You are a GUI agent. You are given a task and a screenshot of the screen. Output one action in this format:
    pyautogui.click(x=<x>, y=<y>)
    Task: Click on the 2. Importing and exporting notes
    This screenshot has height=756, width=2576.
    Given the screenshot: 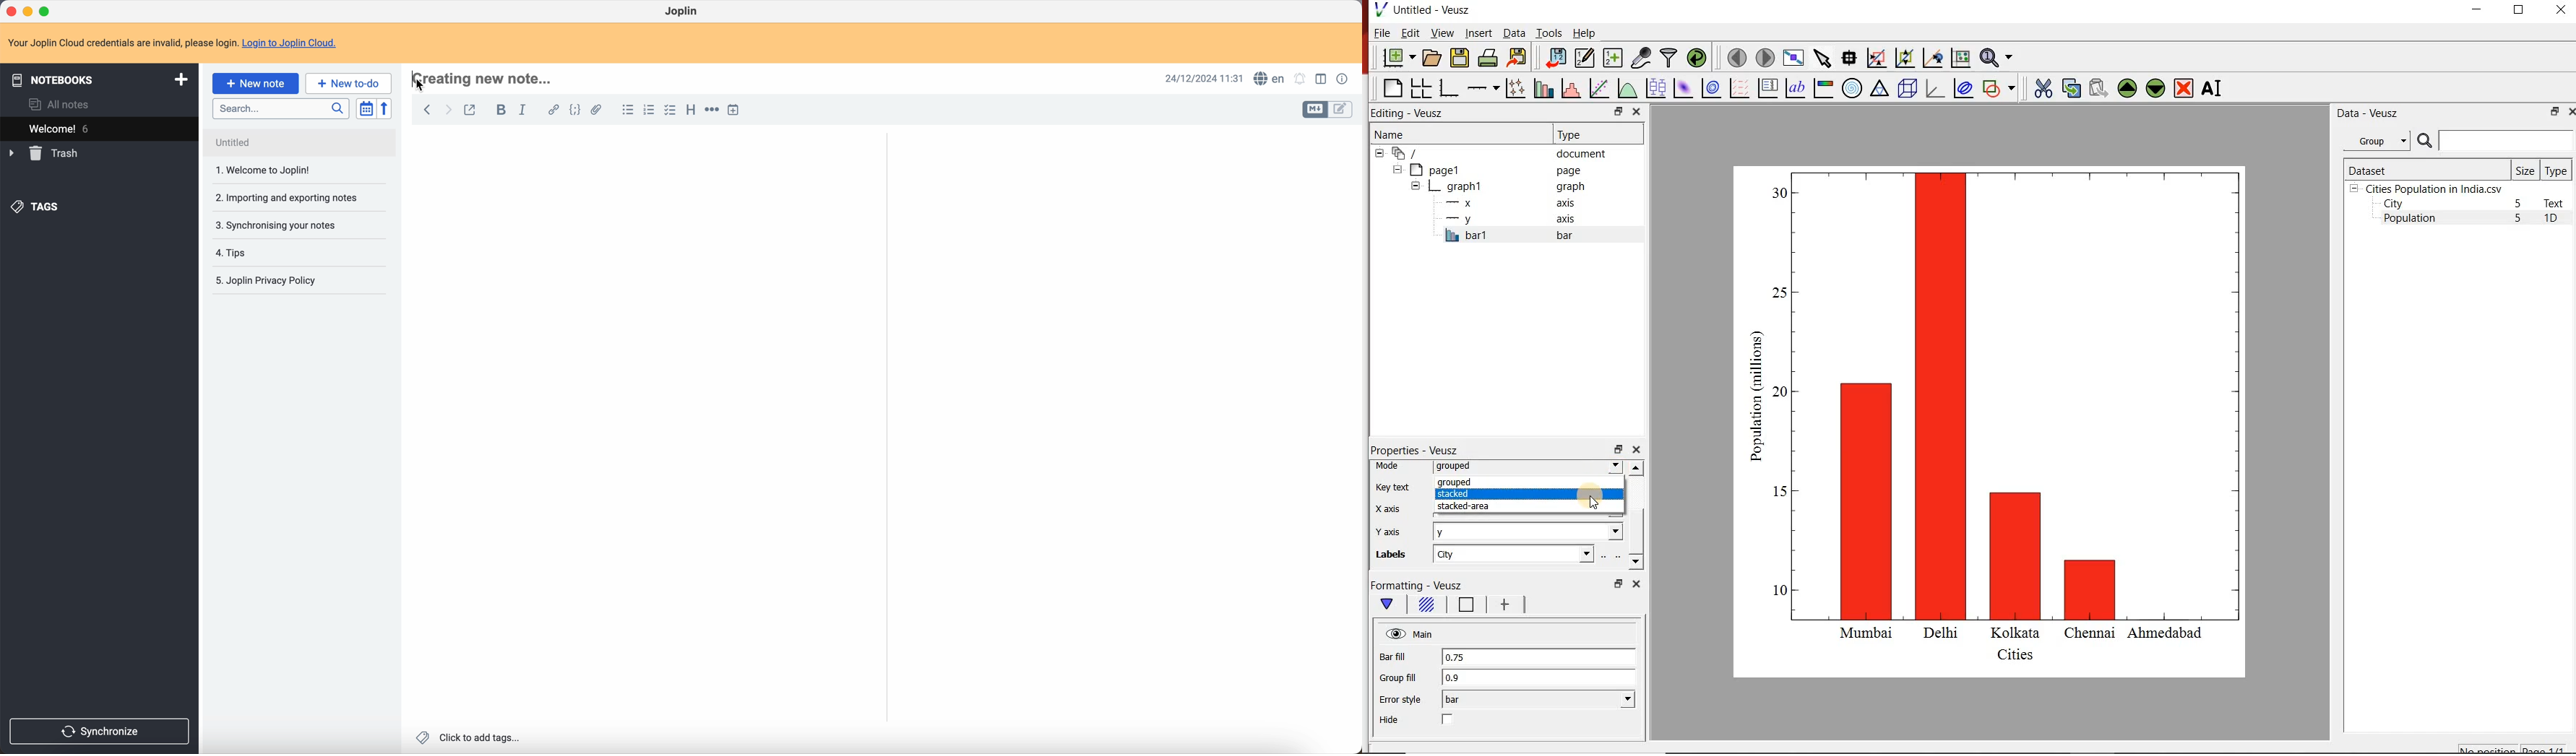 What is the action you would take?
    pyautogui.click(x=290, y=199)
    